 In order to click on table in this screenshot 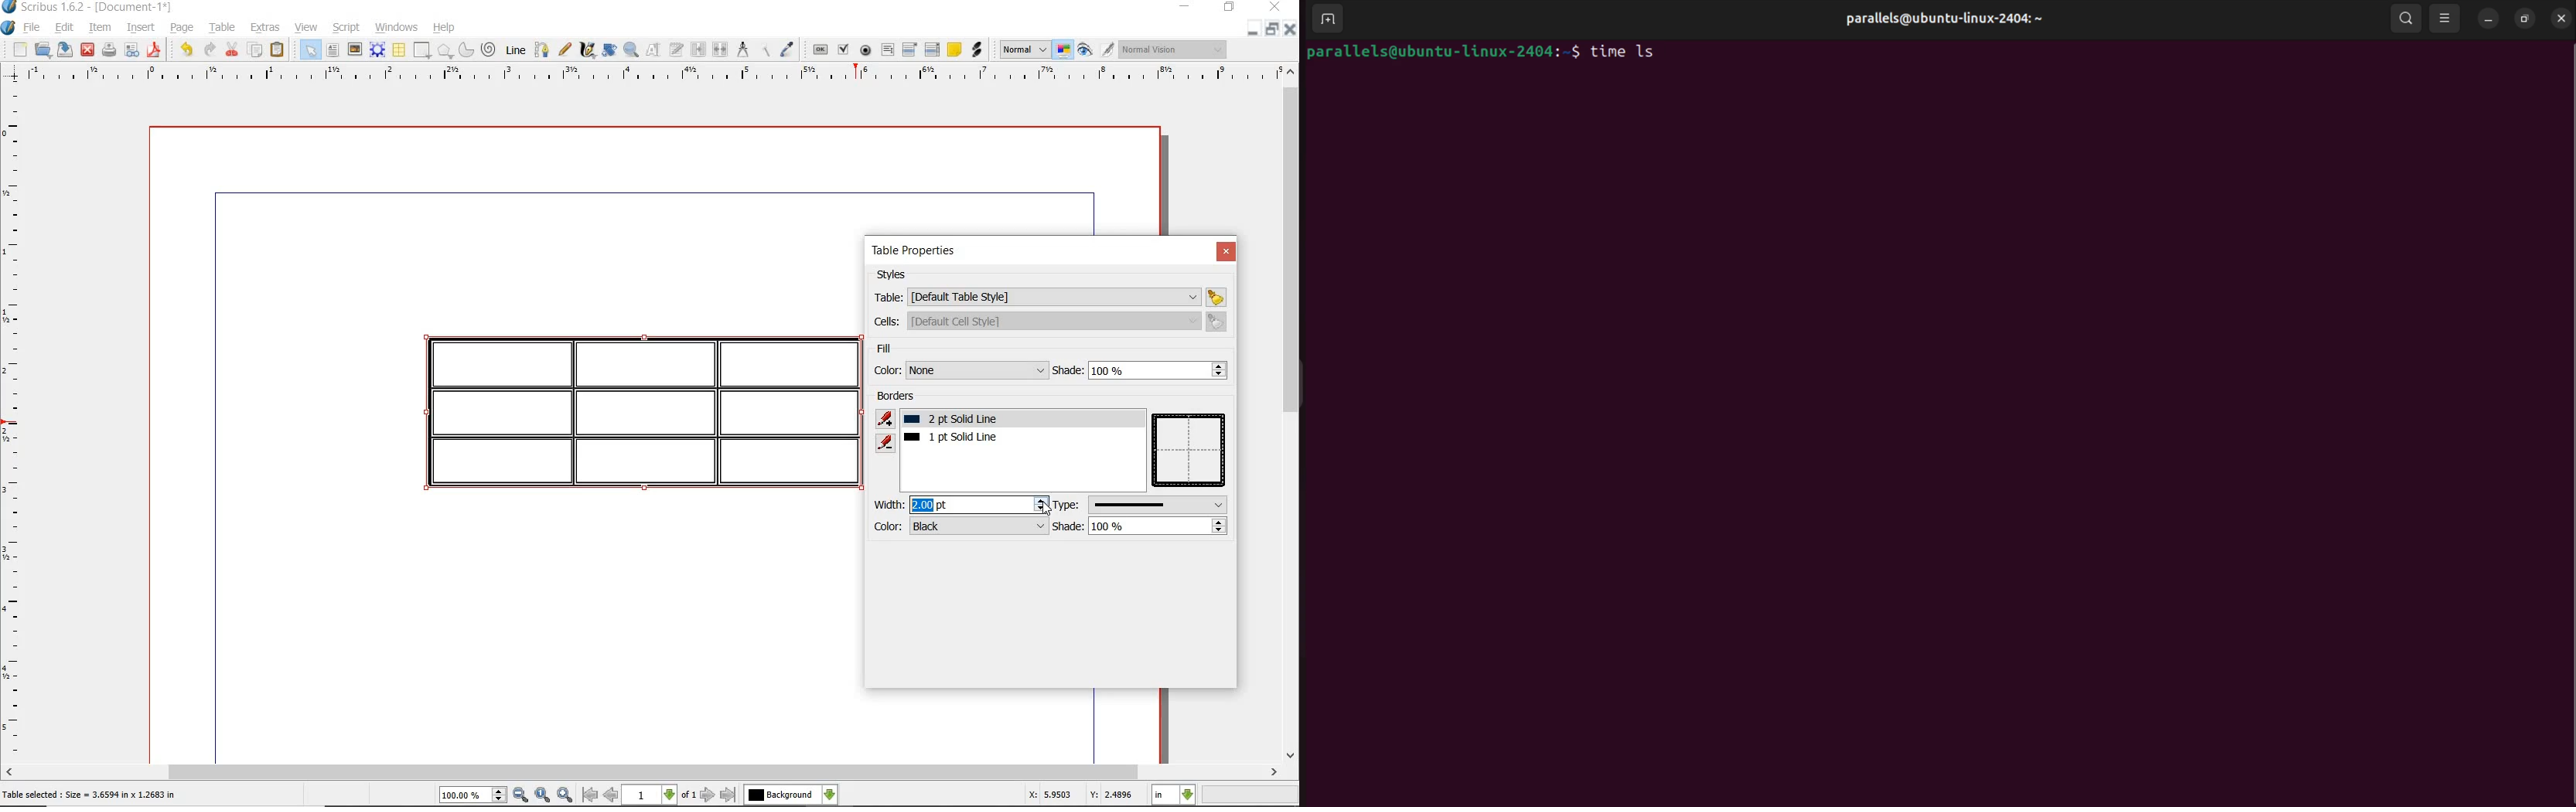, I will do `click(1049, 296)`.